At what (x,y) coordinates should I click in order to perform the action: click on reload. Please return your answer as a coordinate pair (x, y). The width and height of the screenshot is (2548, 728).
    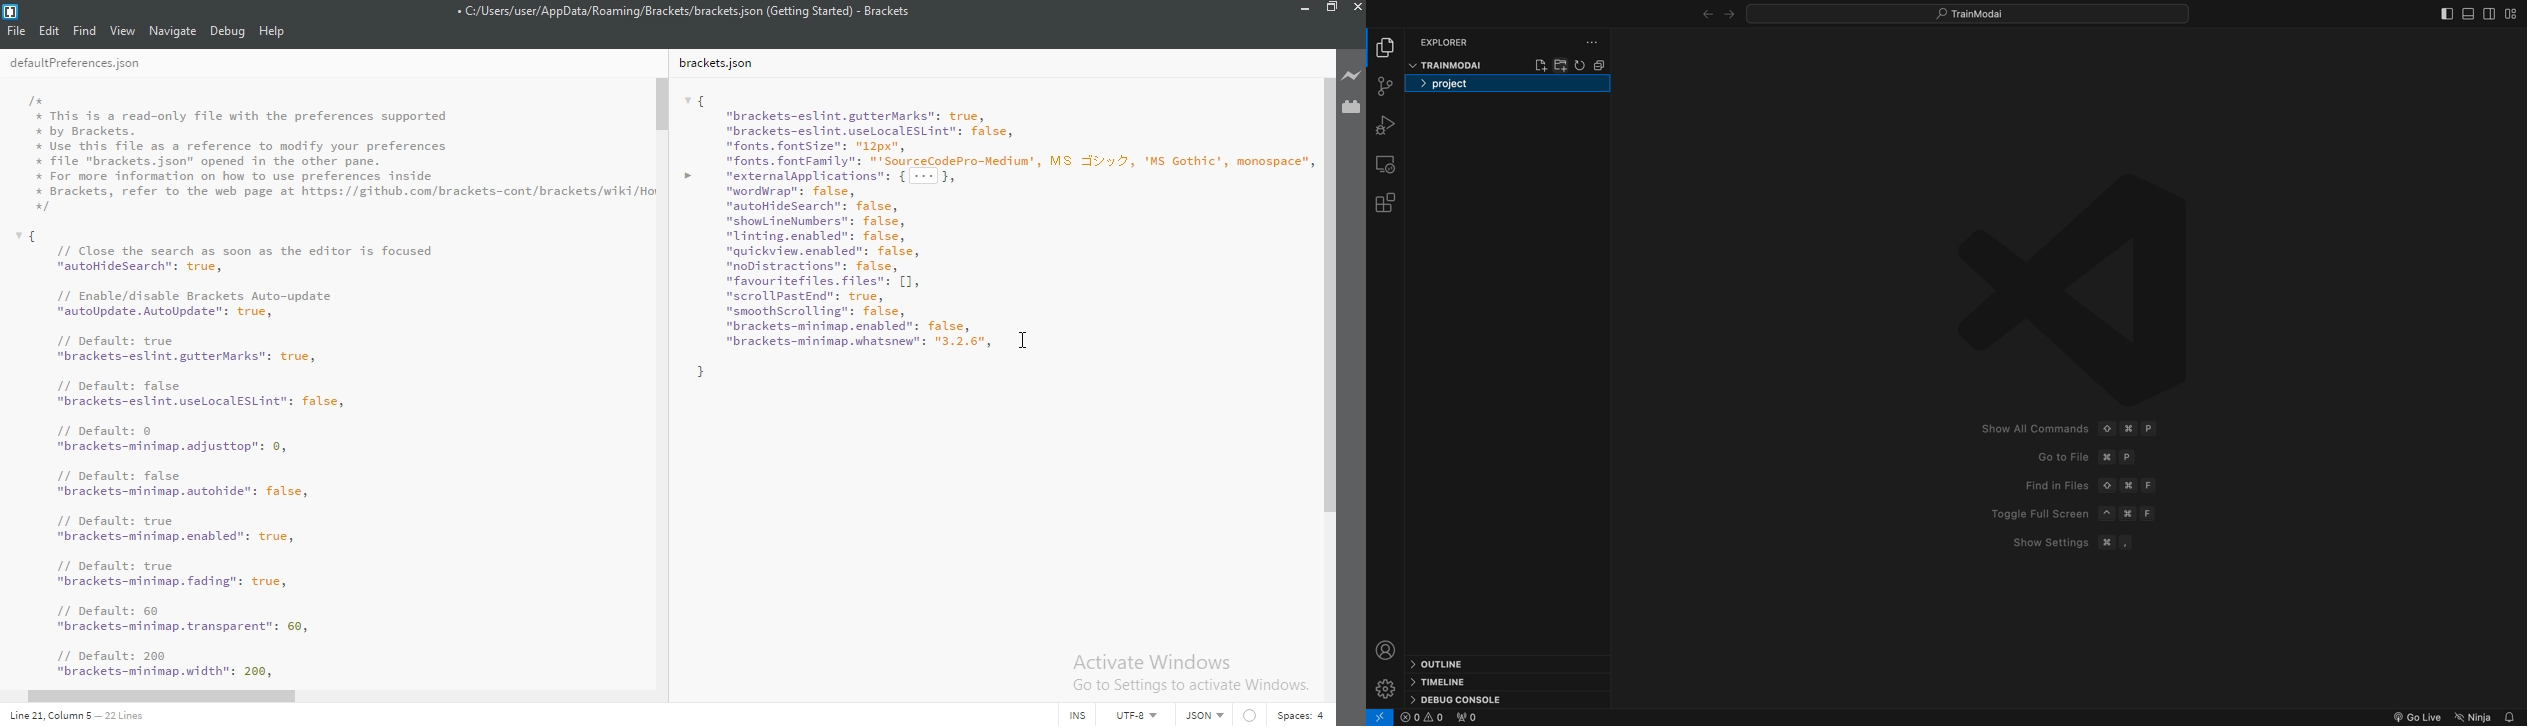
    Looking at the image, I should click on (1581, 64).